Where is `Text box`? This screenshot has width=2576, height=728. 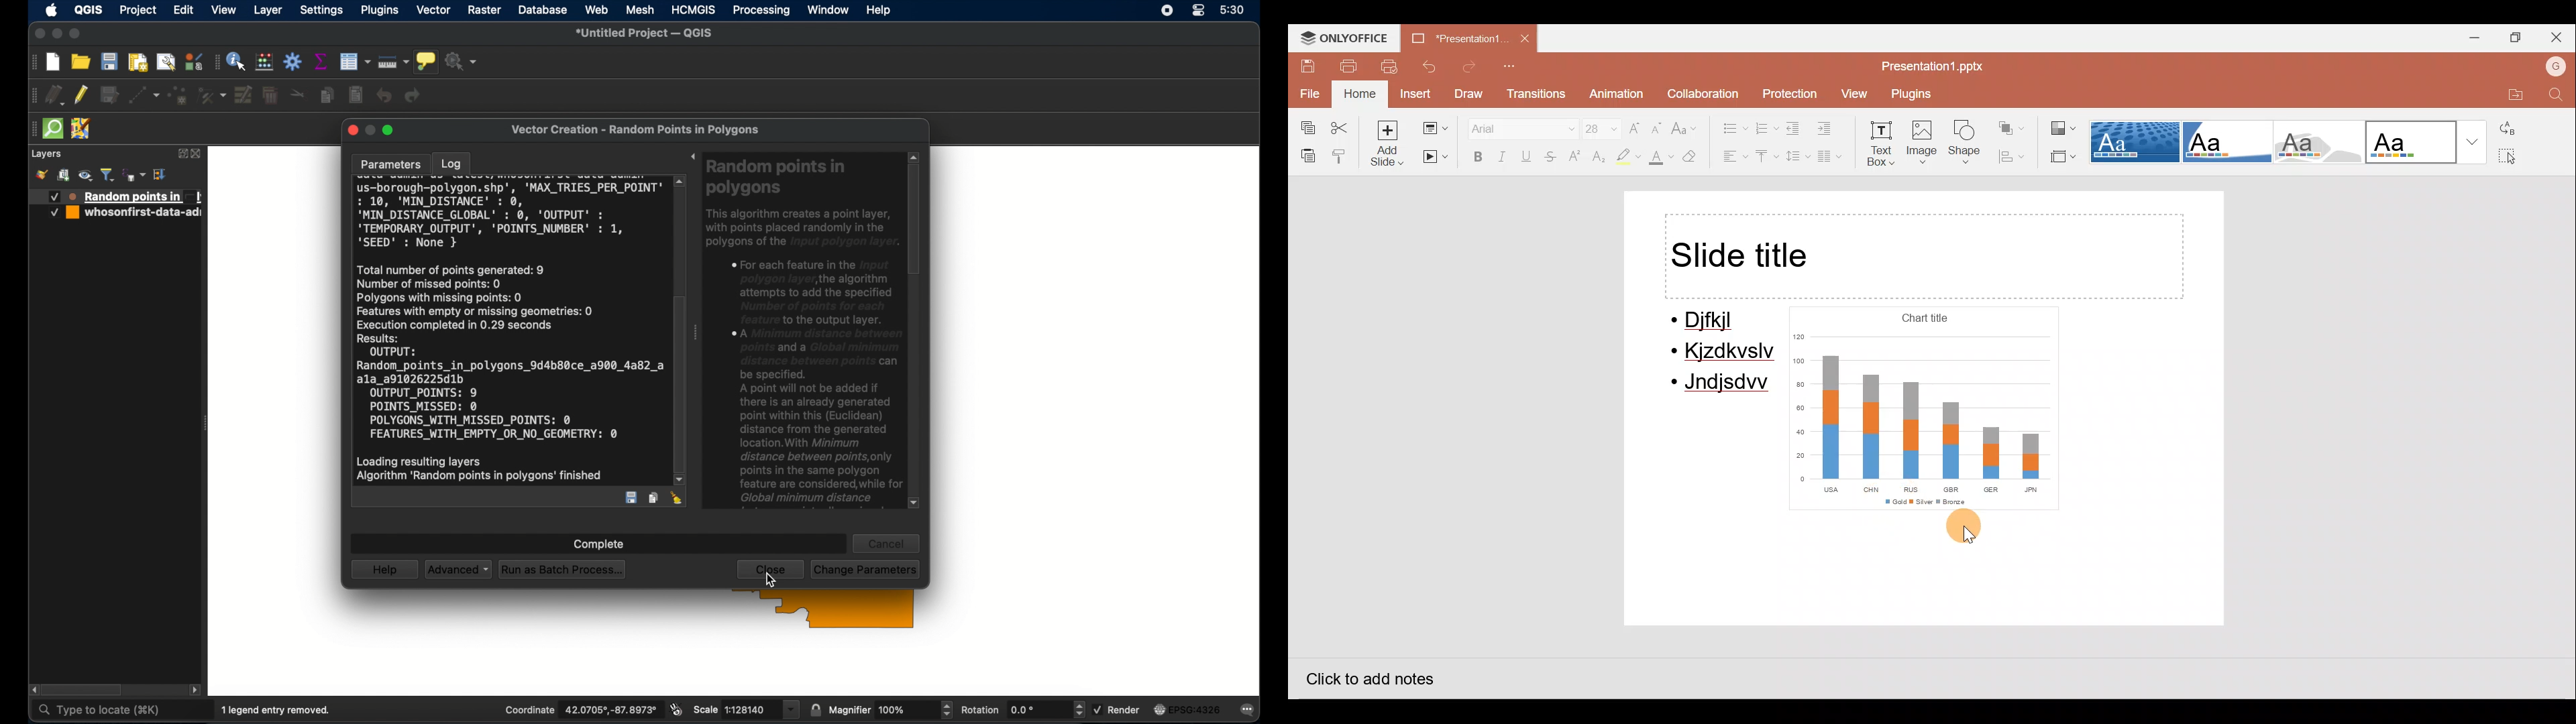
Text box is located at coordinates (1882, 146).